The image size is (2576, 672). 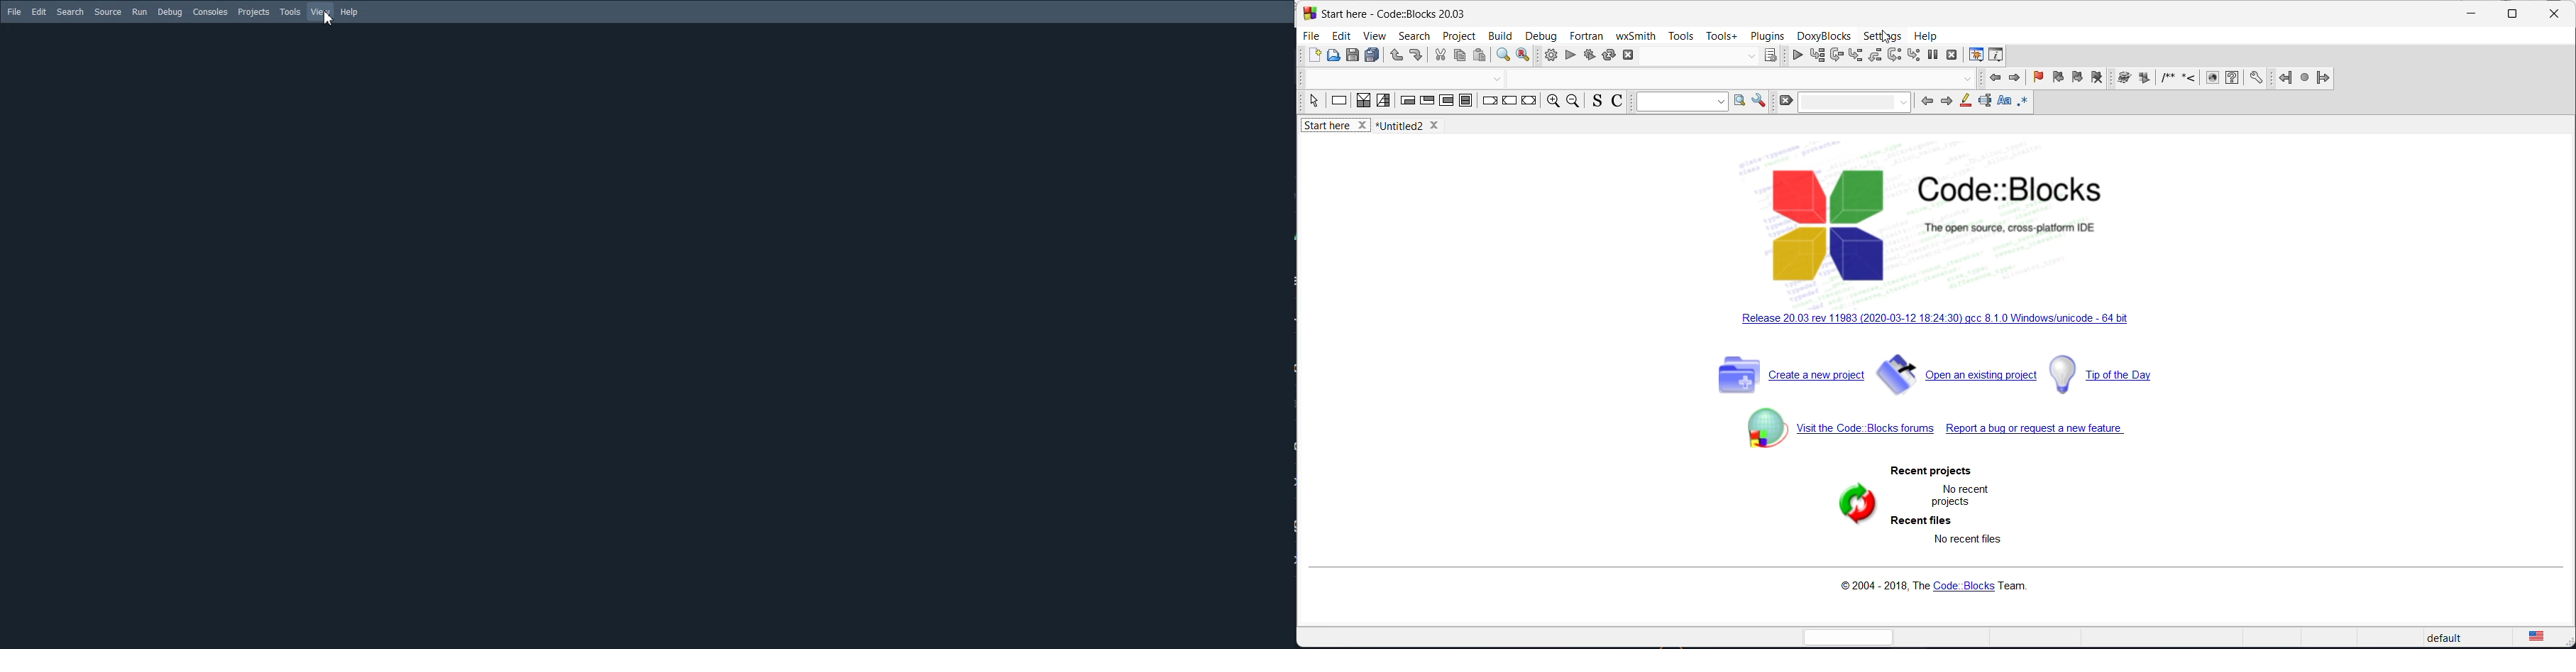 I want to click on block instruction, so click(x=1467, y=103).